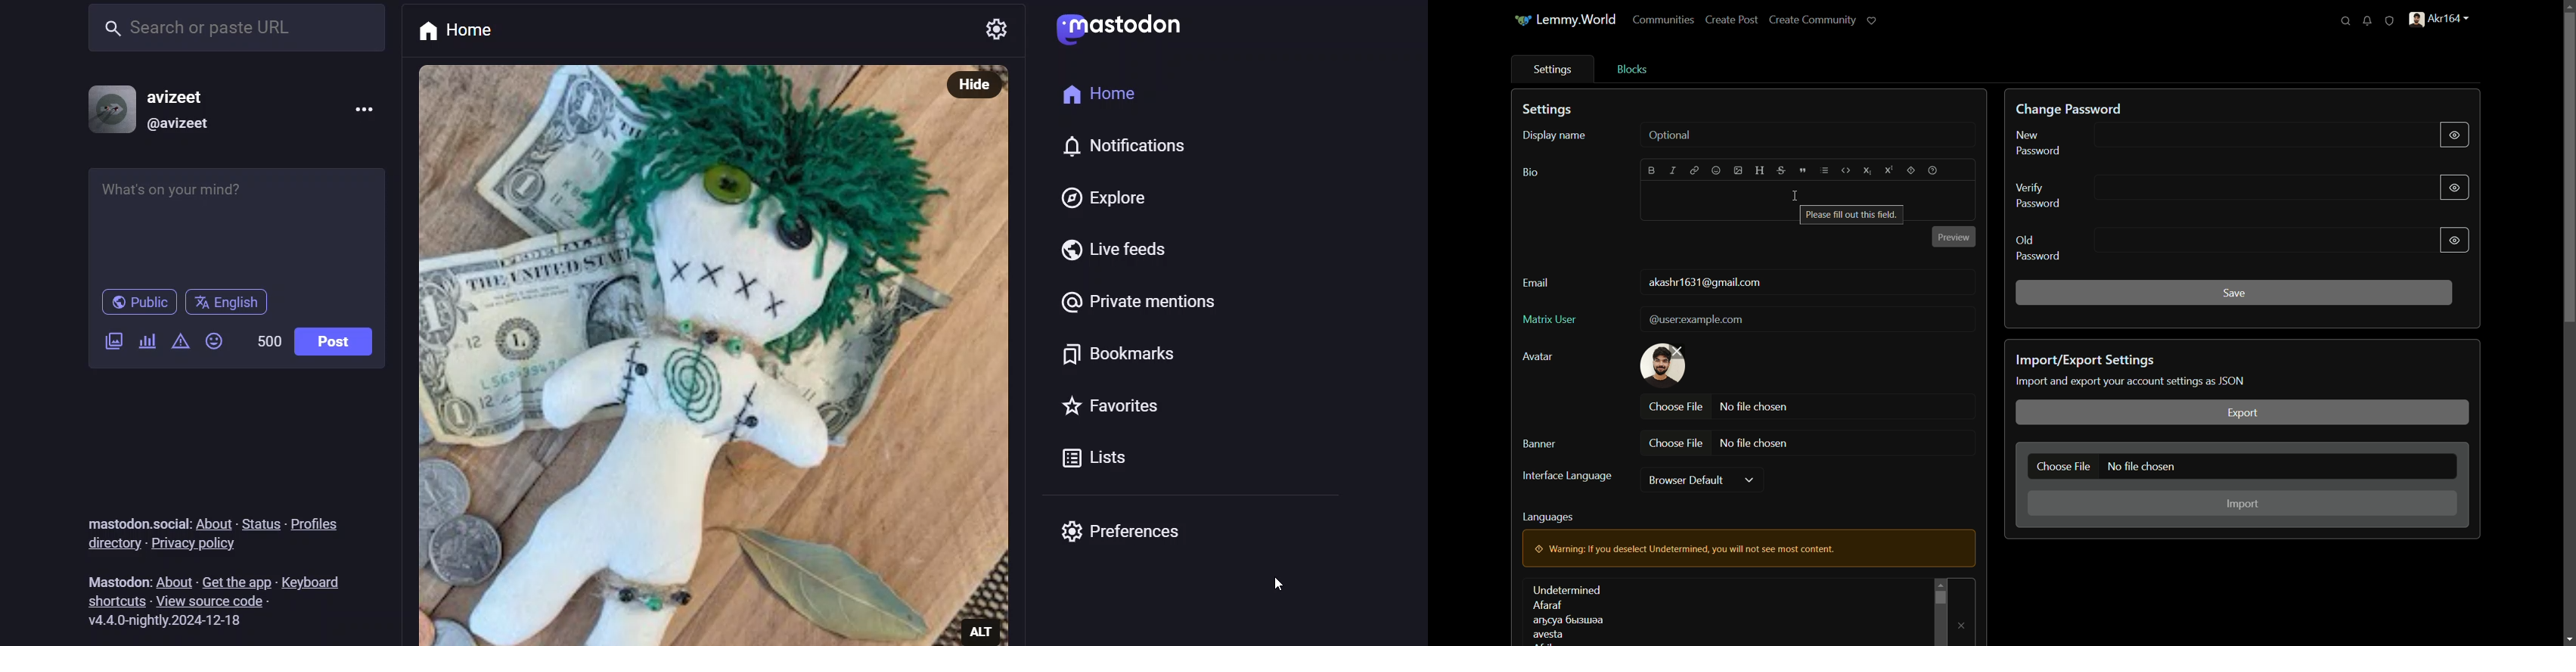  I want to click on warning pop up, so click(1746, 548).